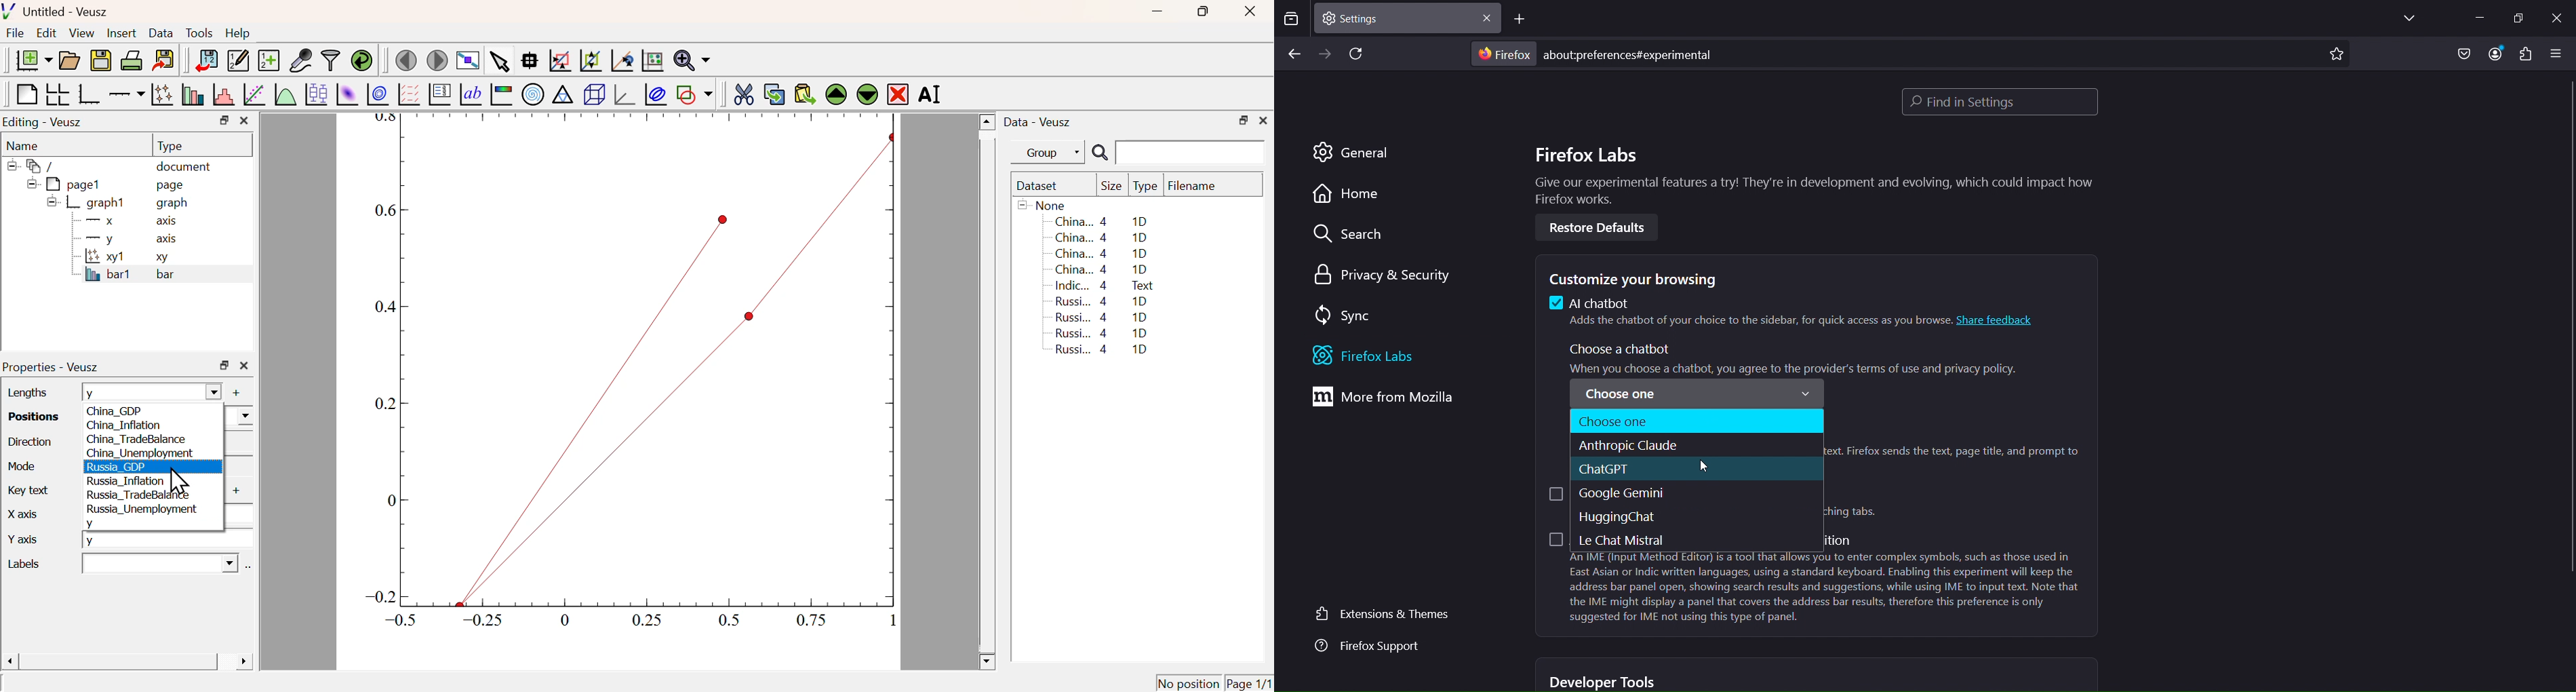  What do you see at coordinates (283, 95) in the screenshot?
I see `Plot a function` at bounding box center [283, 95].